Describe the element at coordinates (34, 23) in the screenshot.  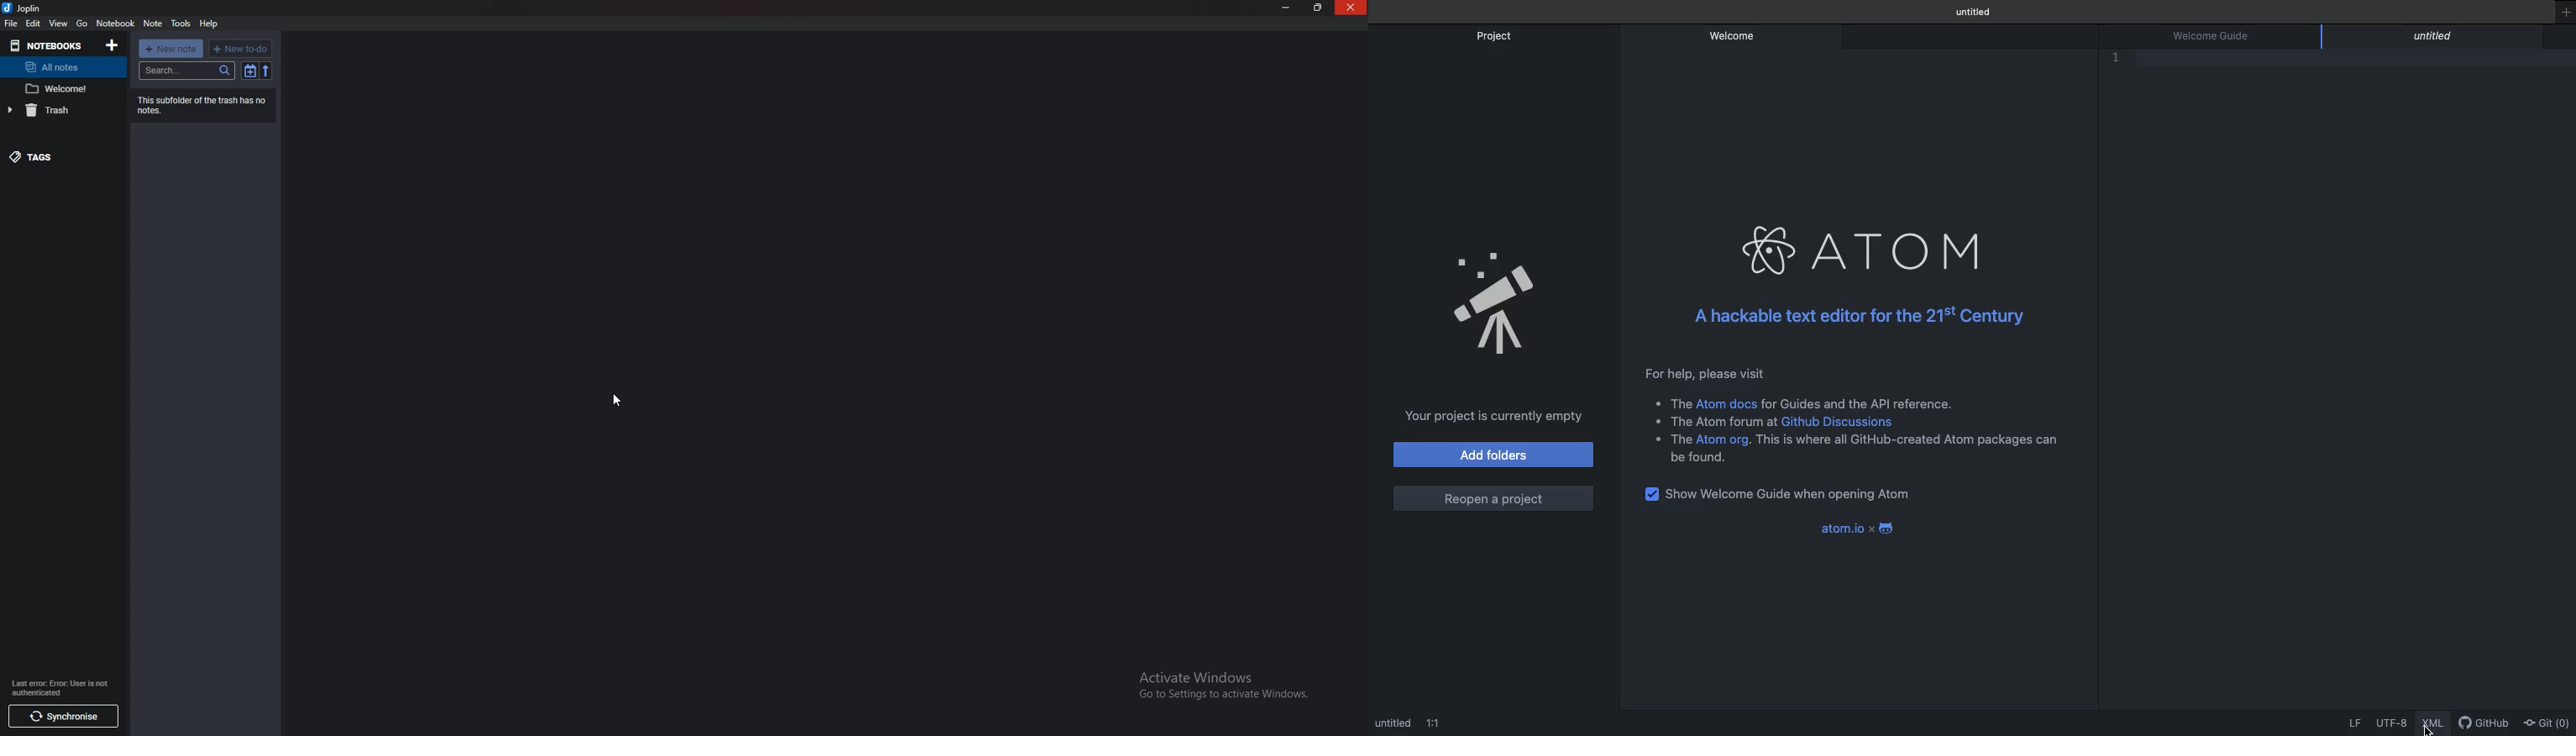
I see `edit` at that location.